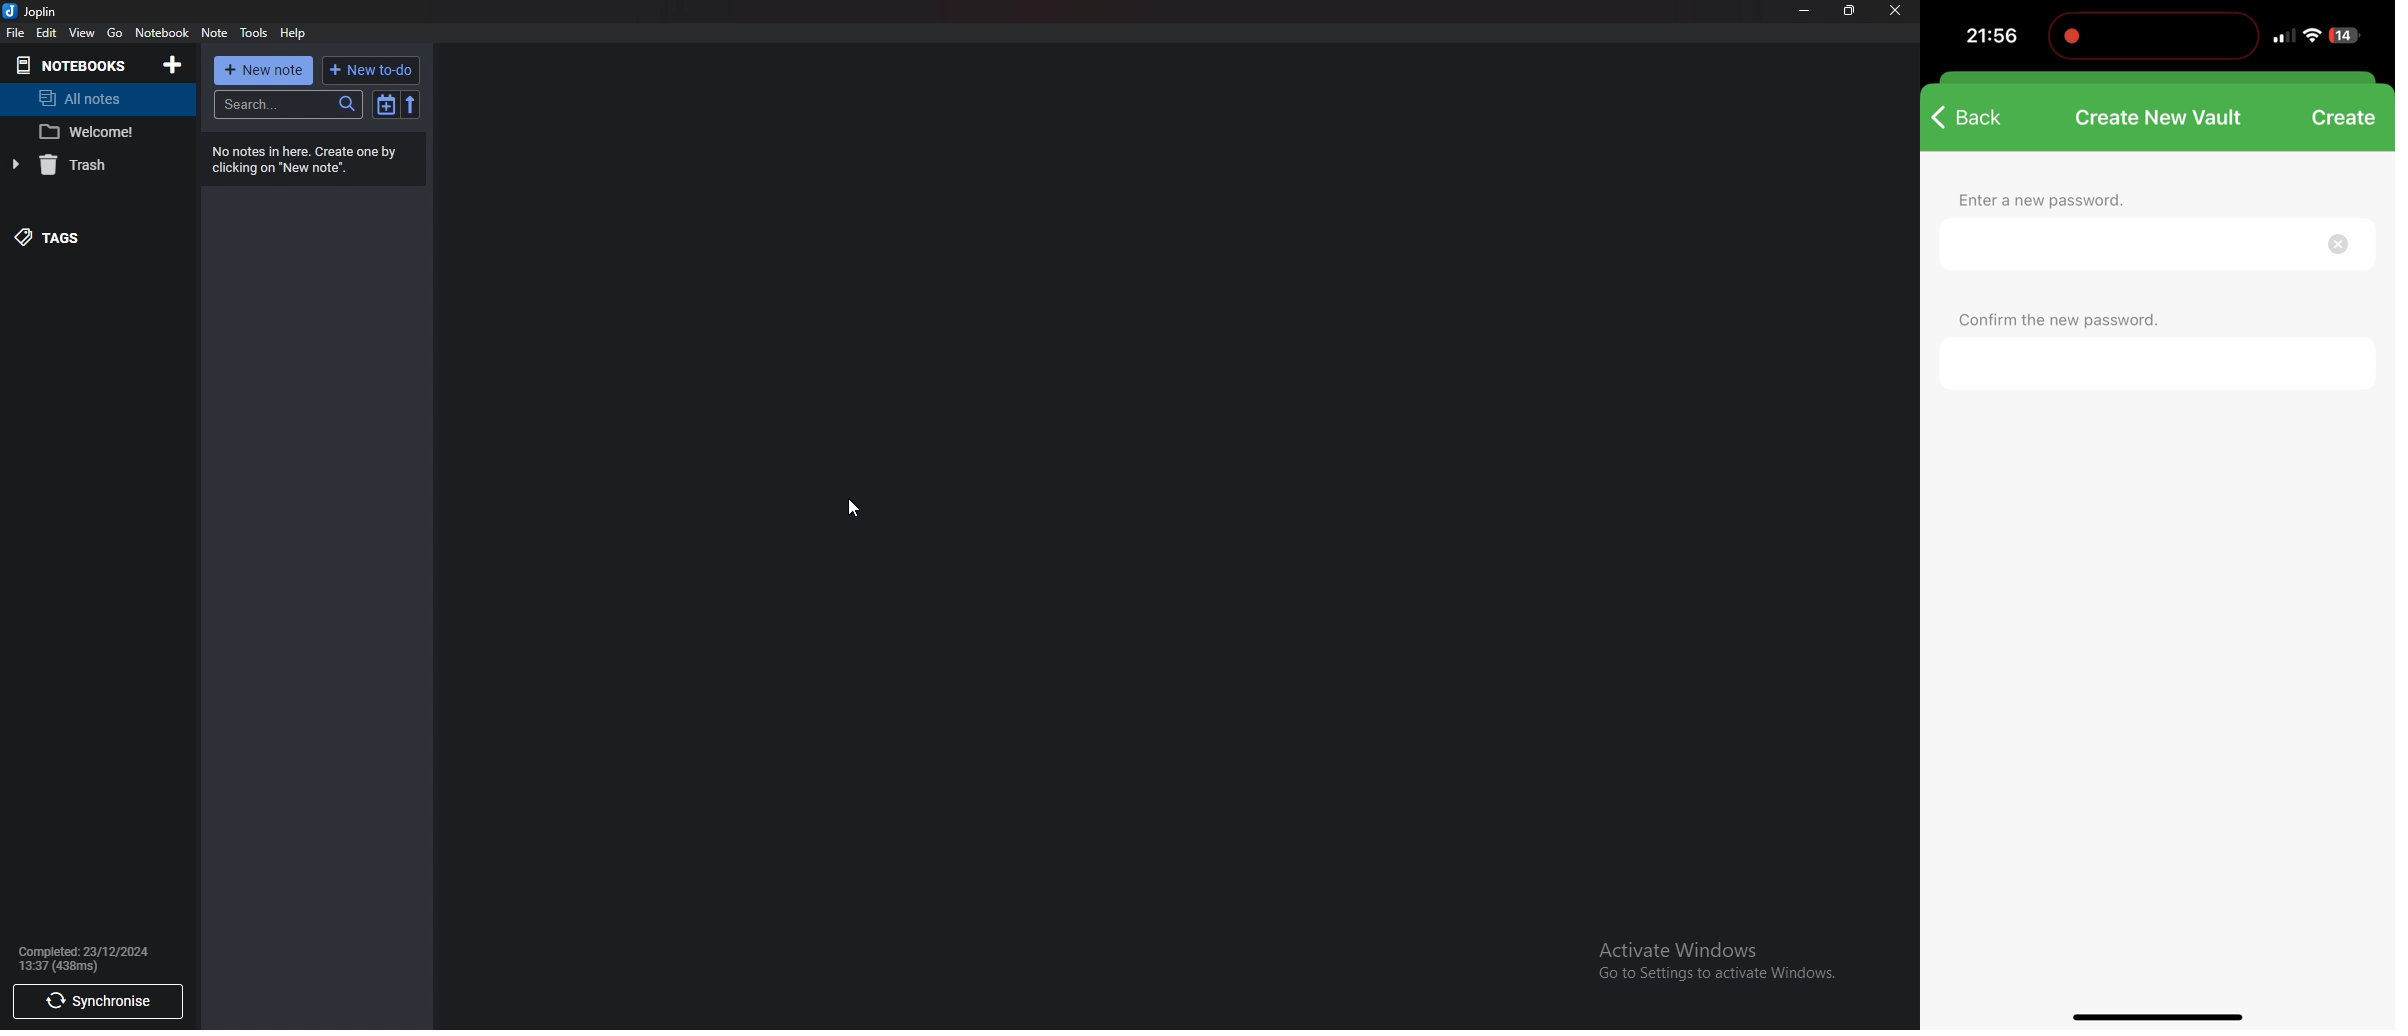 The width and height of the screenshot is (2408, 1036). I want to click on new to do, so click(371, 70).